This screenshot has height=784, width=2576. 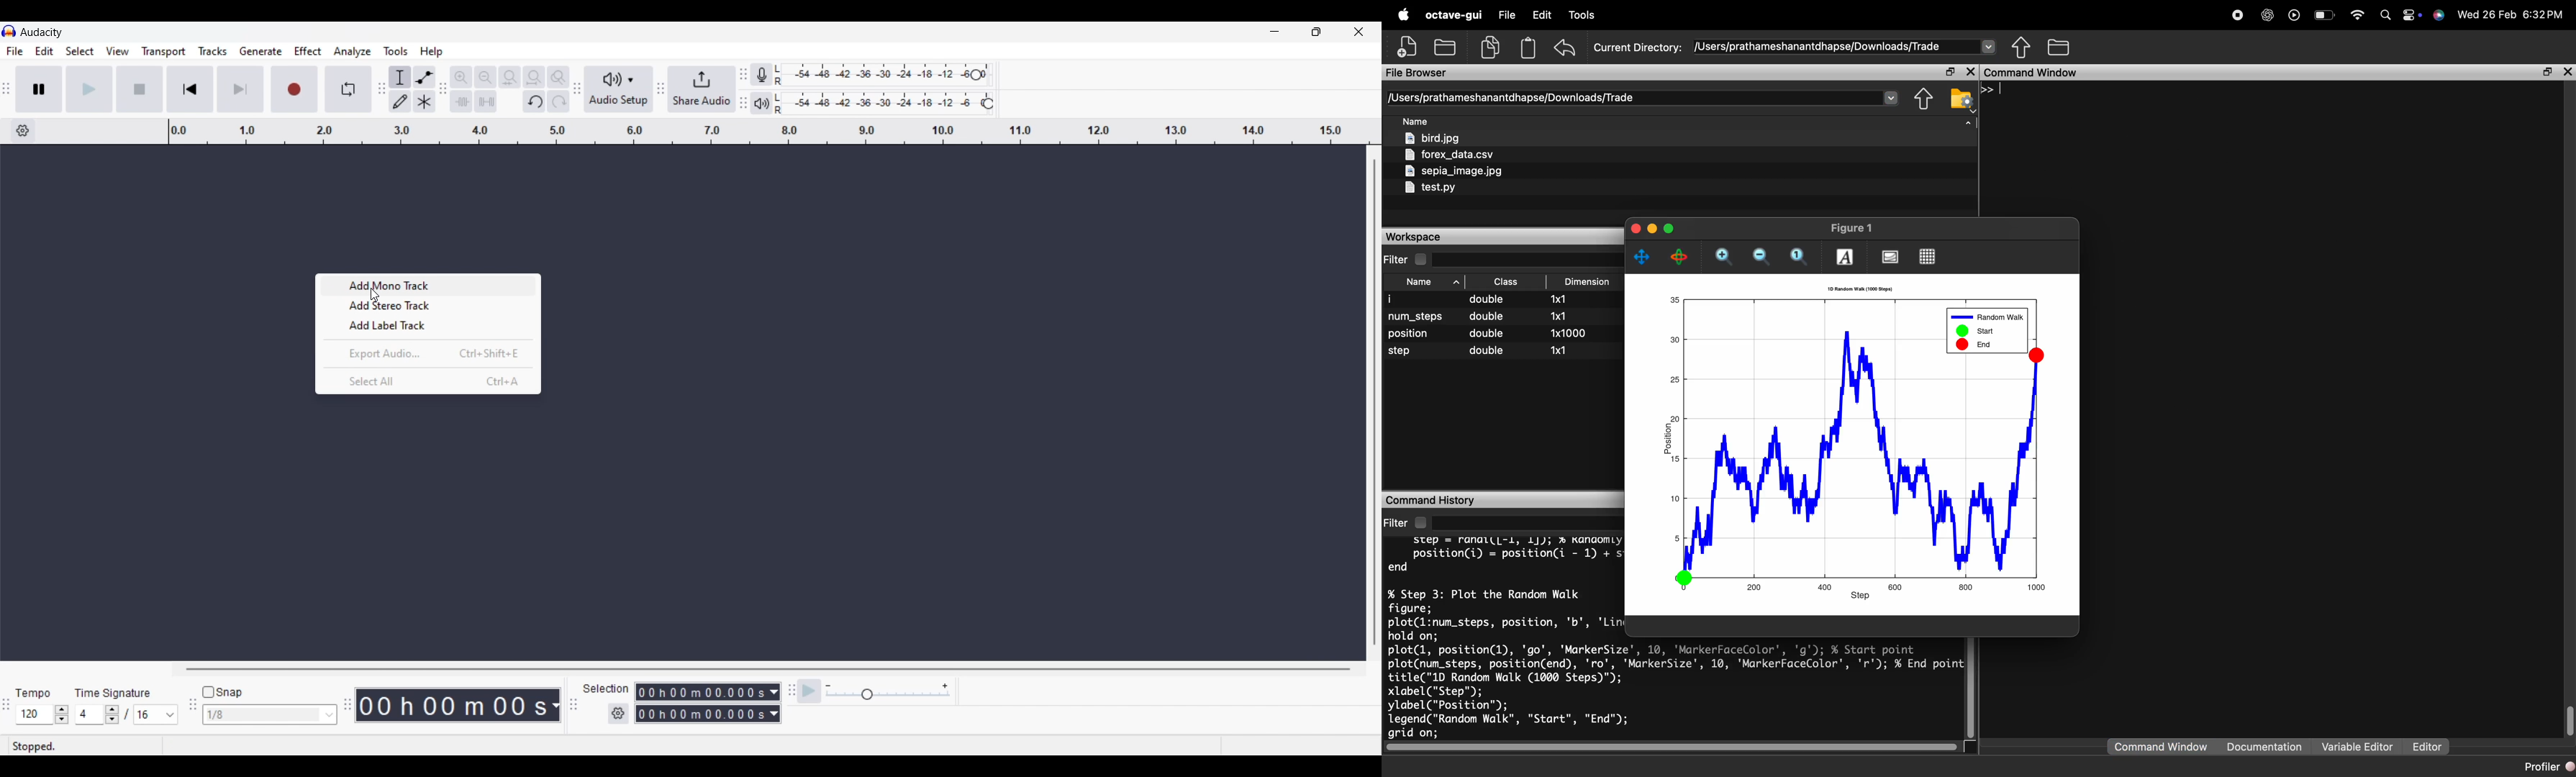 What do you see at coordinates (1970, 72) in the screenshot?
I see `close` at bounding box center [1970, 72].